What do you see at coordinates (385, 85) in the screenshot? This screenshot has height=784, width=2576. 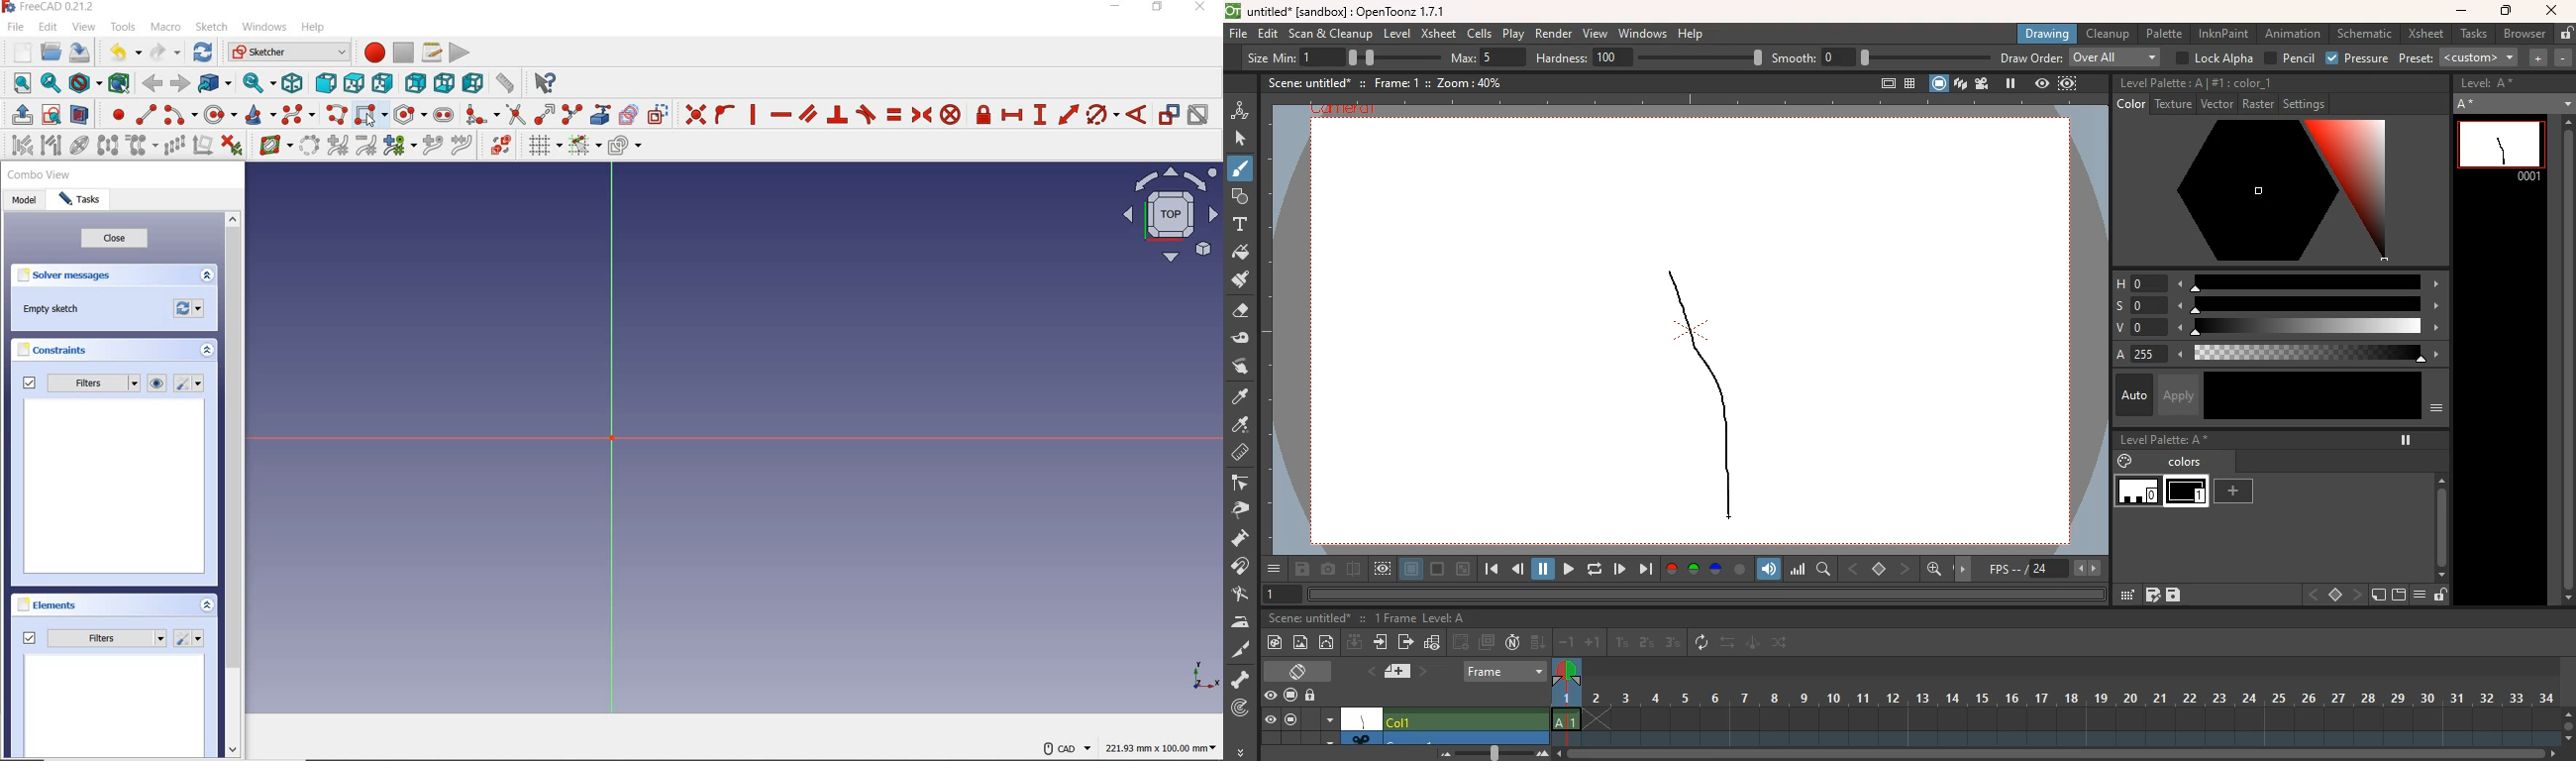 I see `right` at bounding box center [385, 85].